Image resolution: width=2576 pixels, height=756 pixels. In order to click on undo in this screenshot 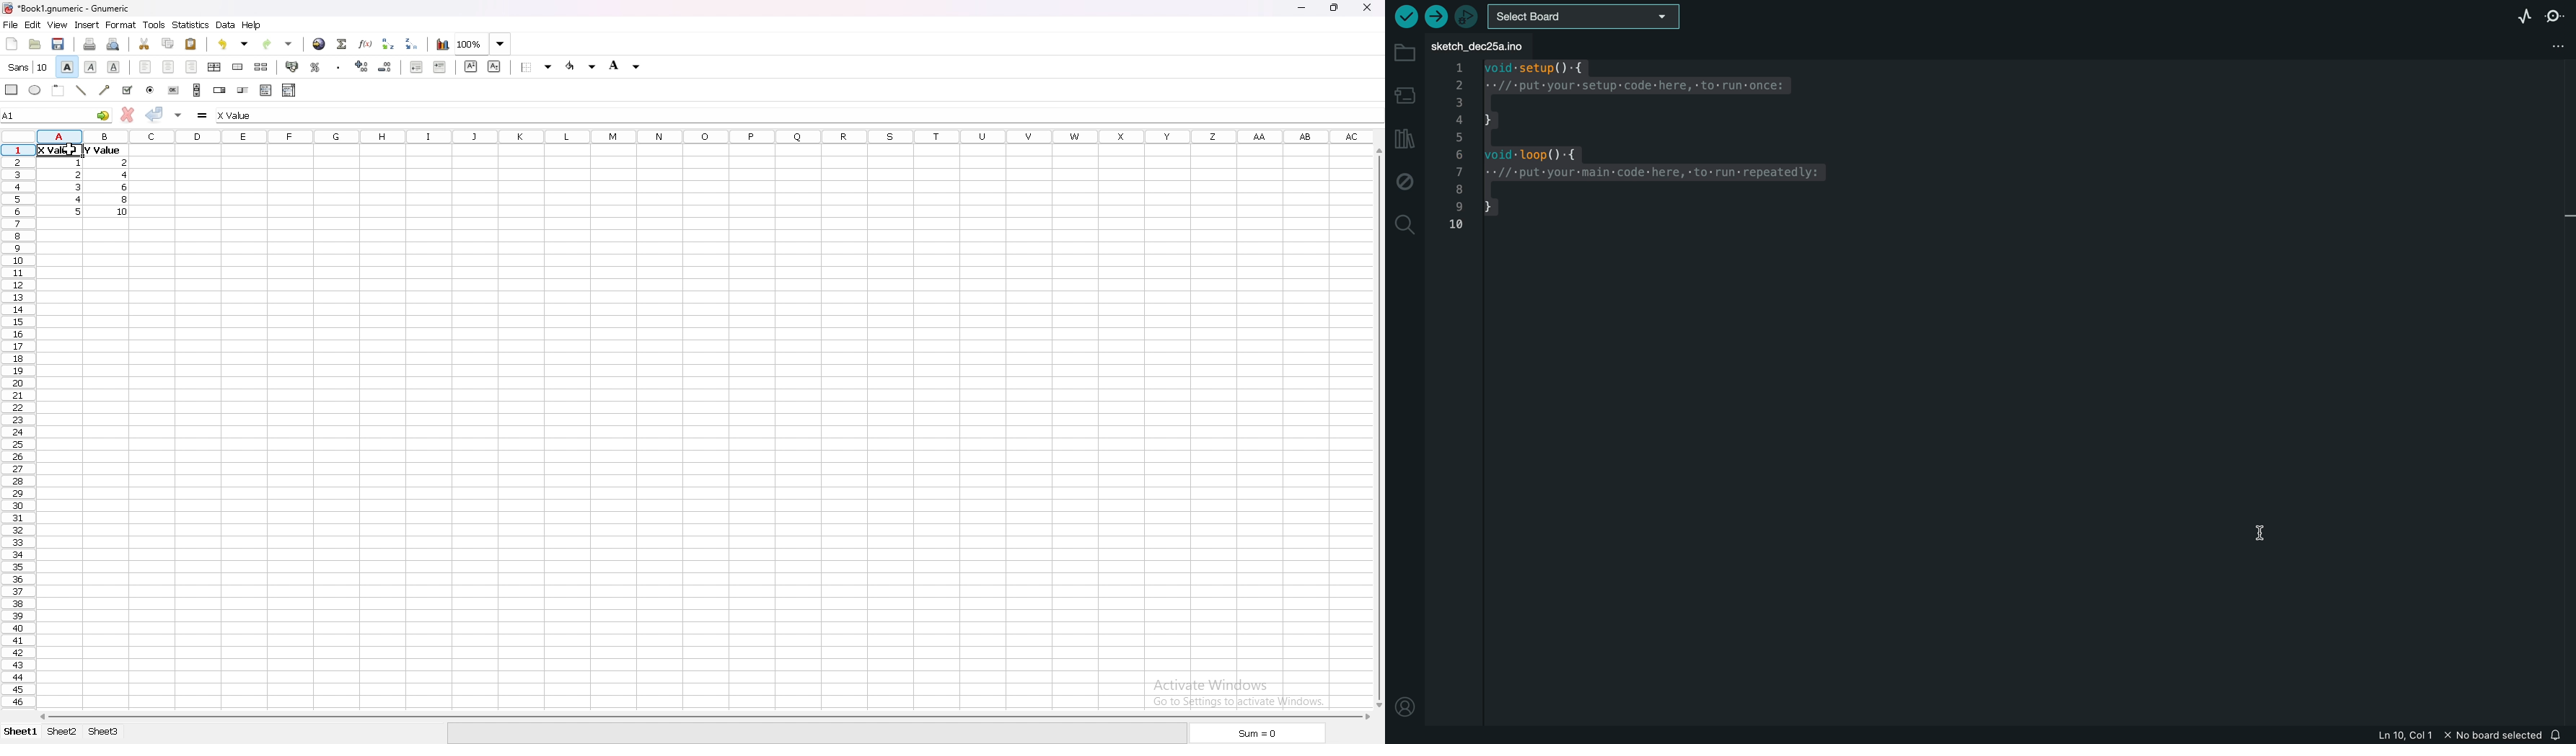, I will do `click(233, 44)`.